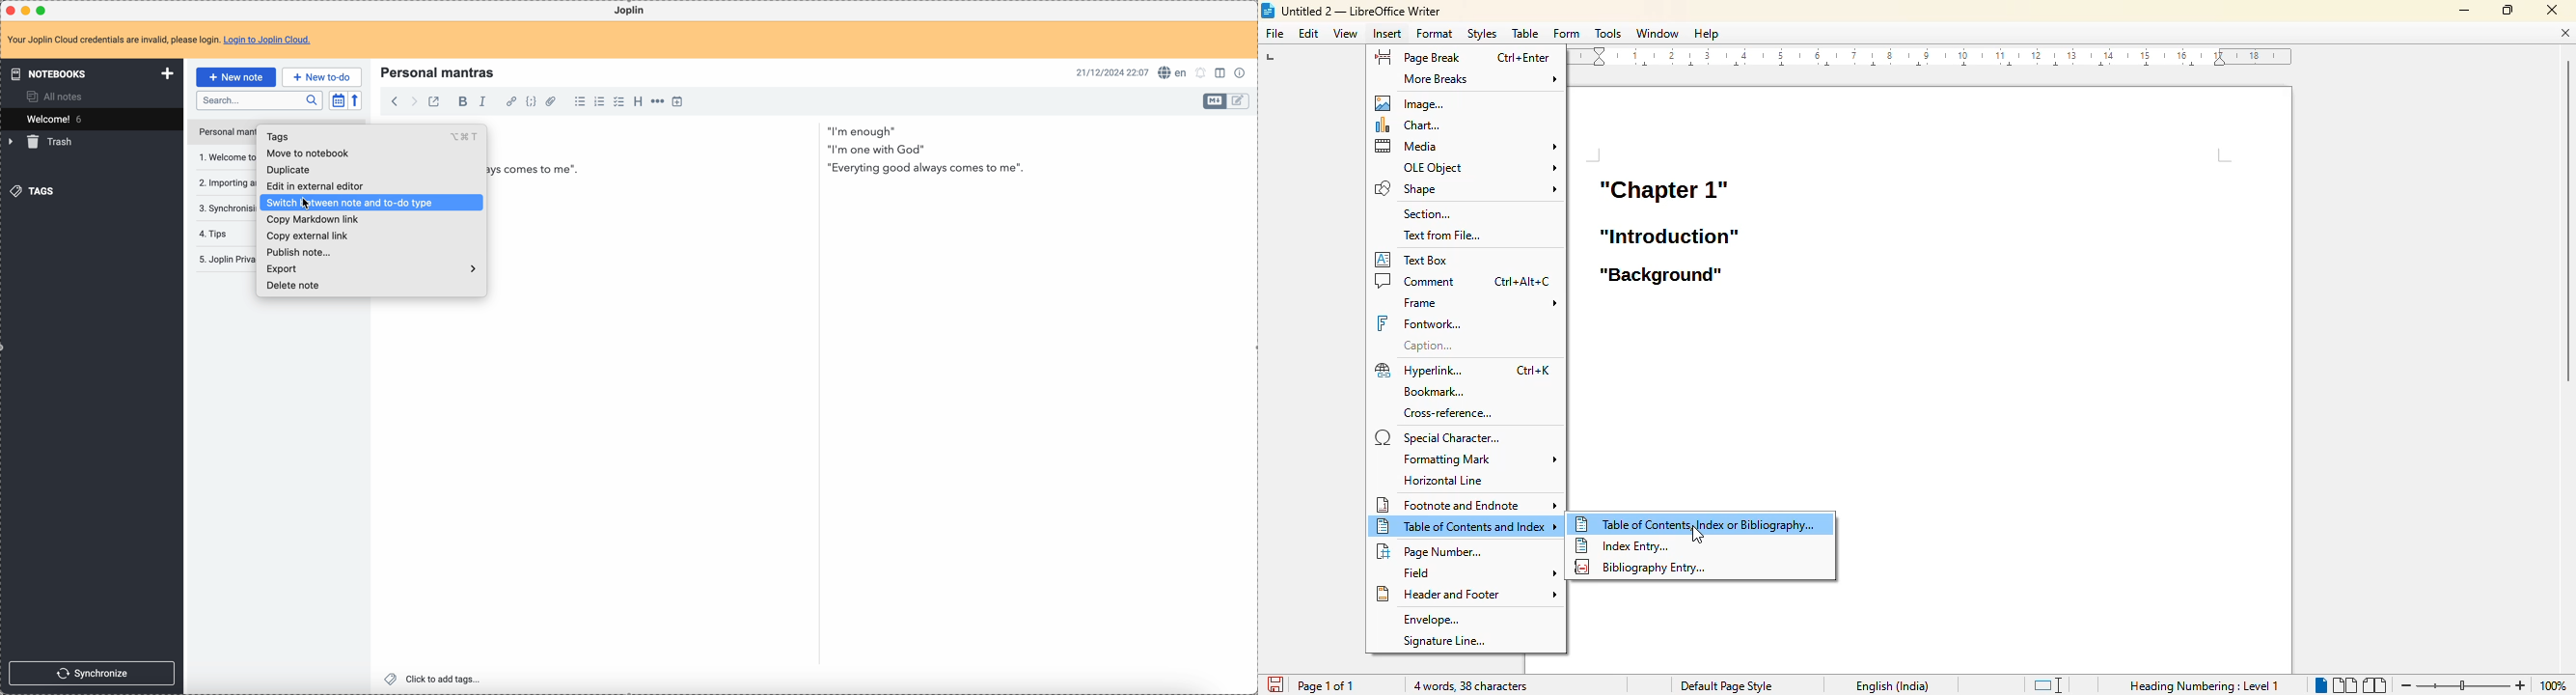 This screenshot has width=2576, height=700. What do you see at coordinates (308, 236) in the screenshot?
I see `copy external link` at bounding box center [308, 236].